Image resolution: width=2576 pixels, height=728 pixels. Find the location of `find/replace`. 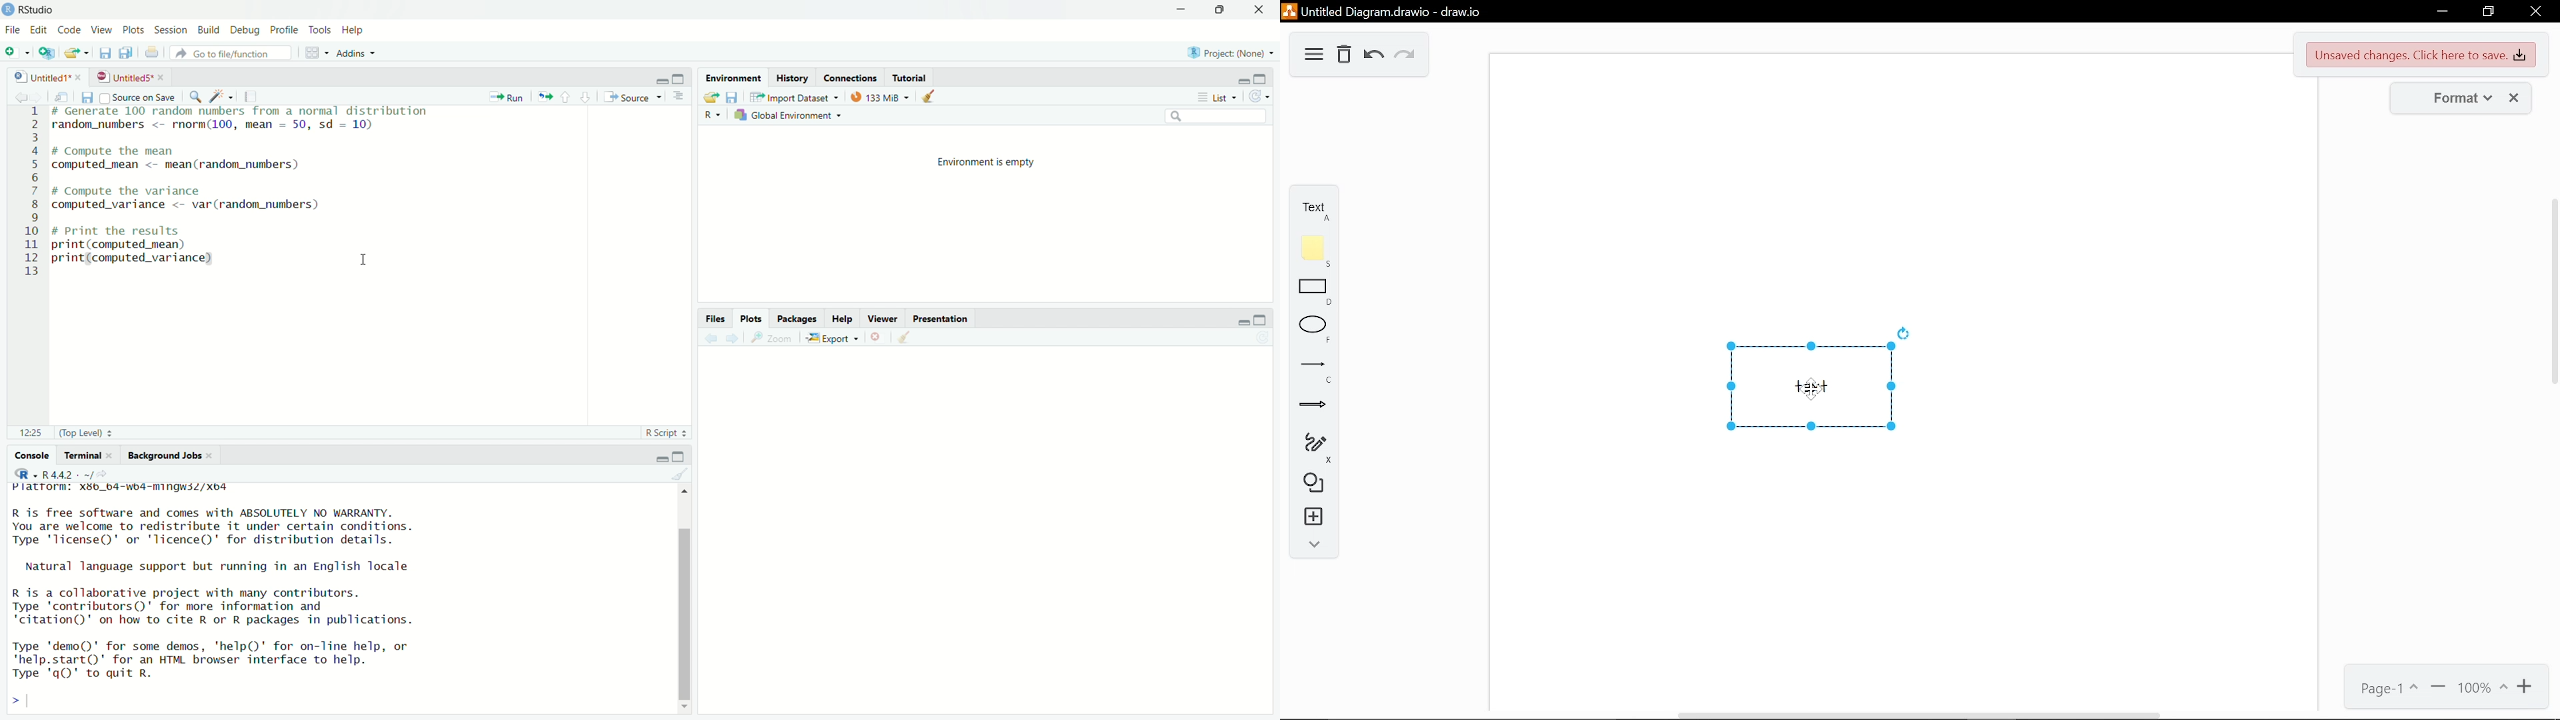

find/replace is located at coordinates (195, 95).